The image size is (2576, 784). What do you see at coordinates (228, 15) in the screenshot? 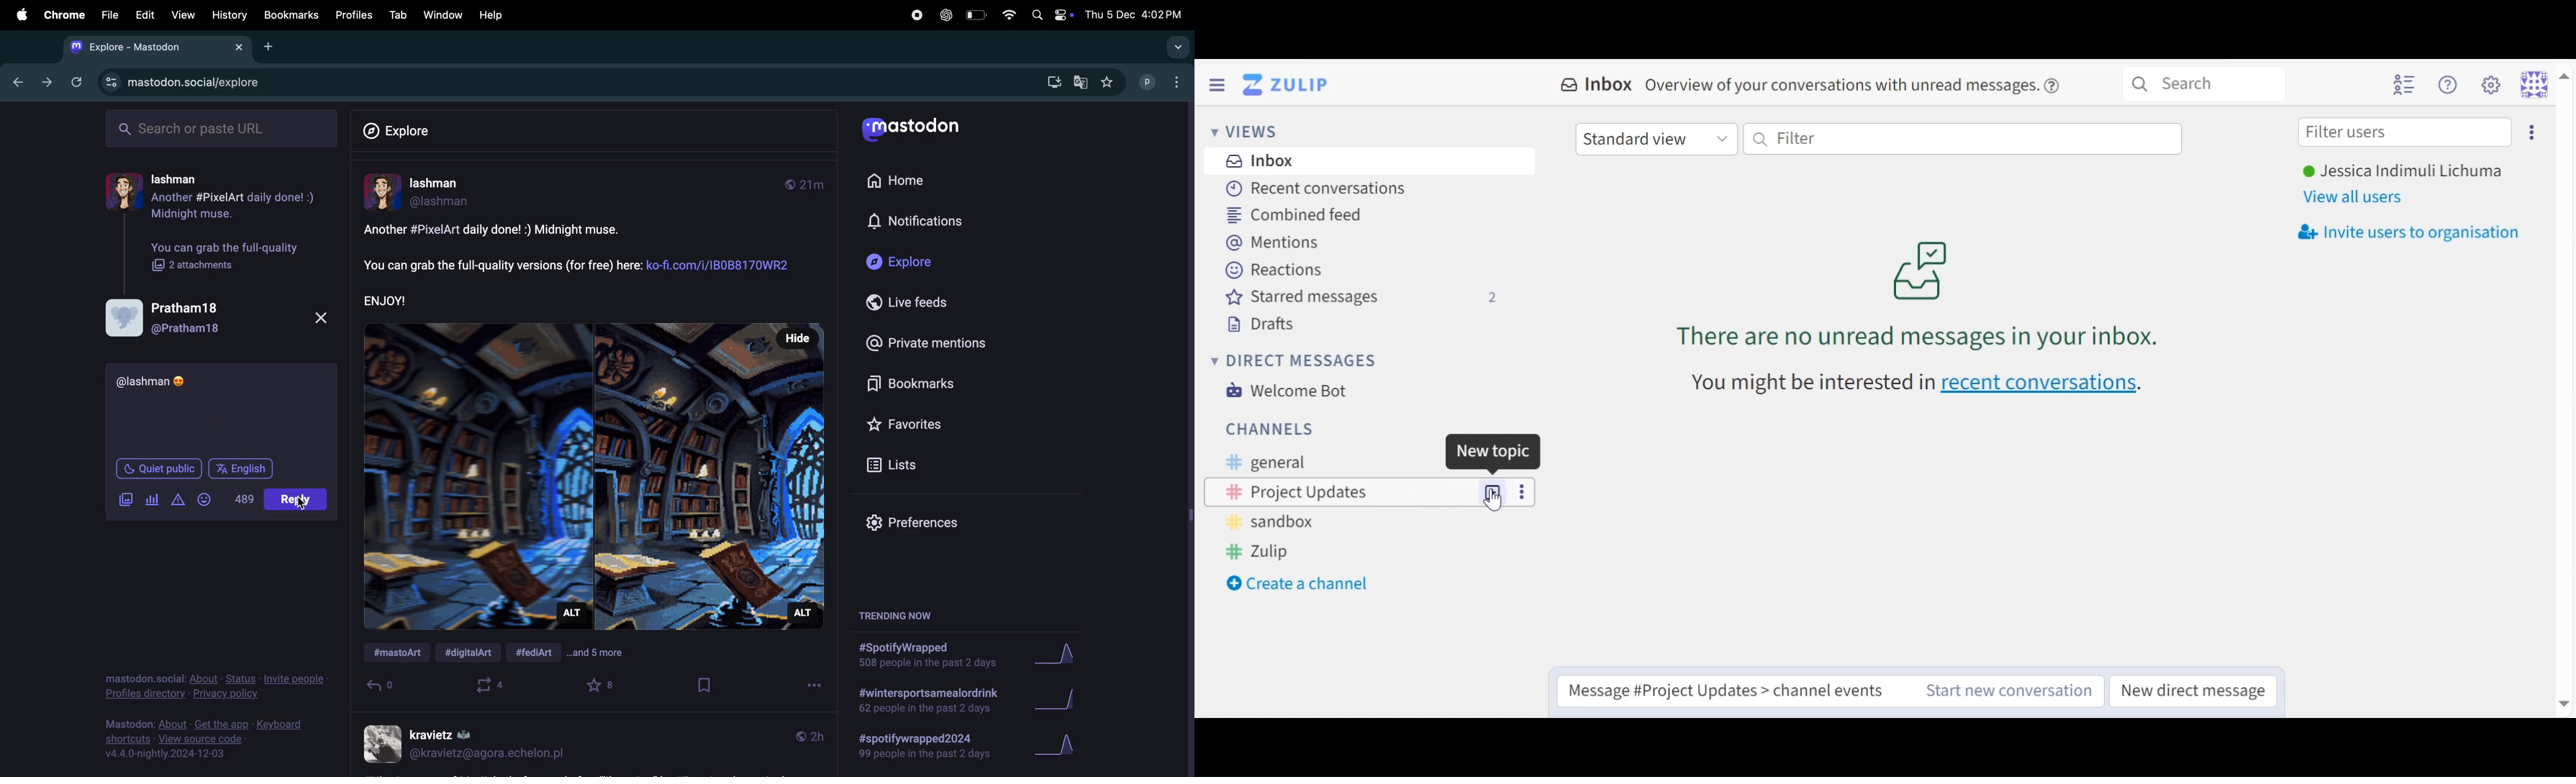
I see `History` at bounding box center [228, 15].